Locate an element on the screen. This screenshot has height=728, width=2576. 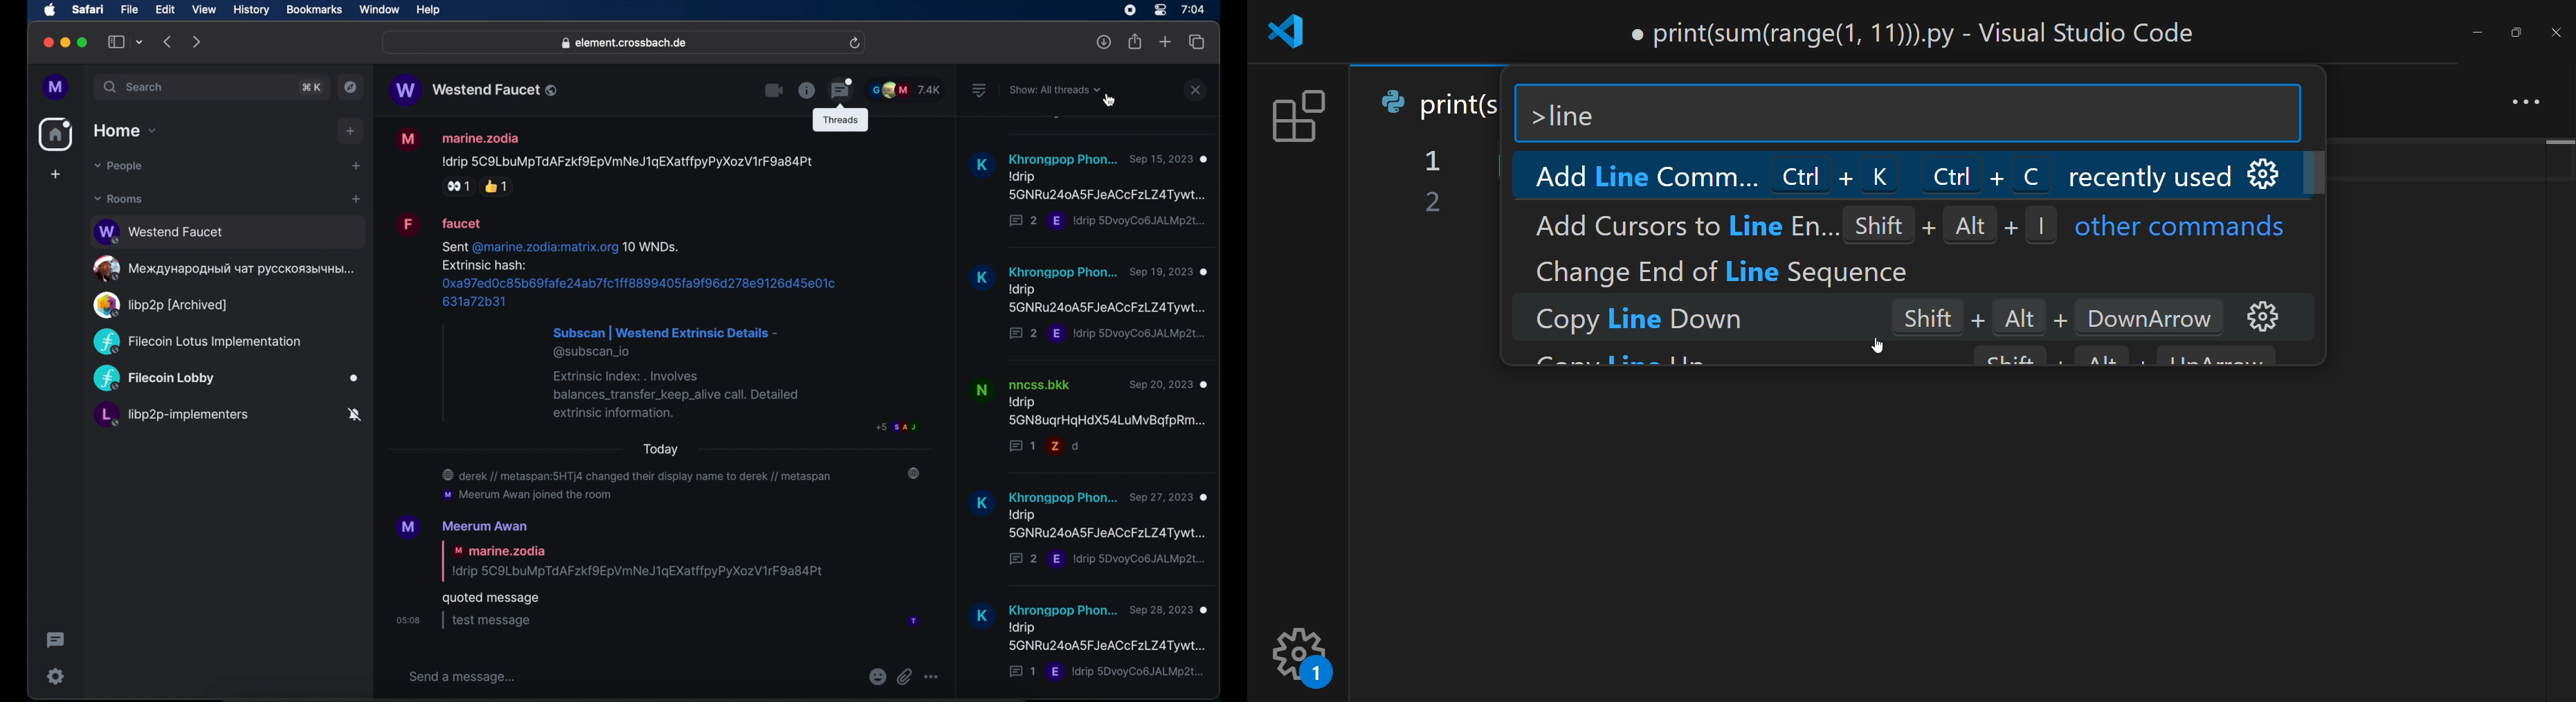
edit is located at coordinates (166, 10).